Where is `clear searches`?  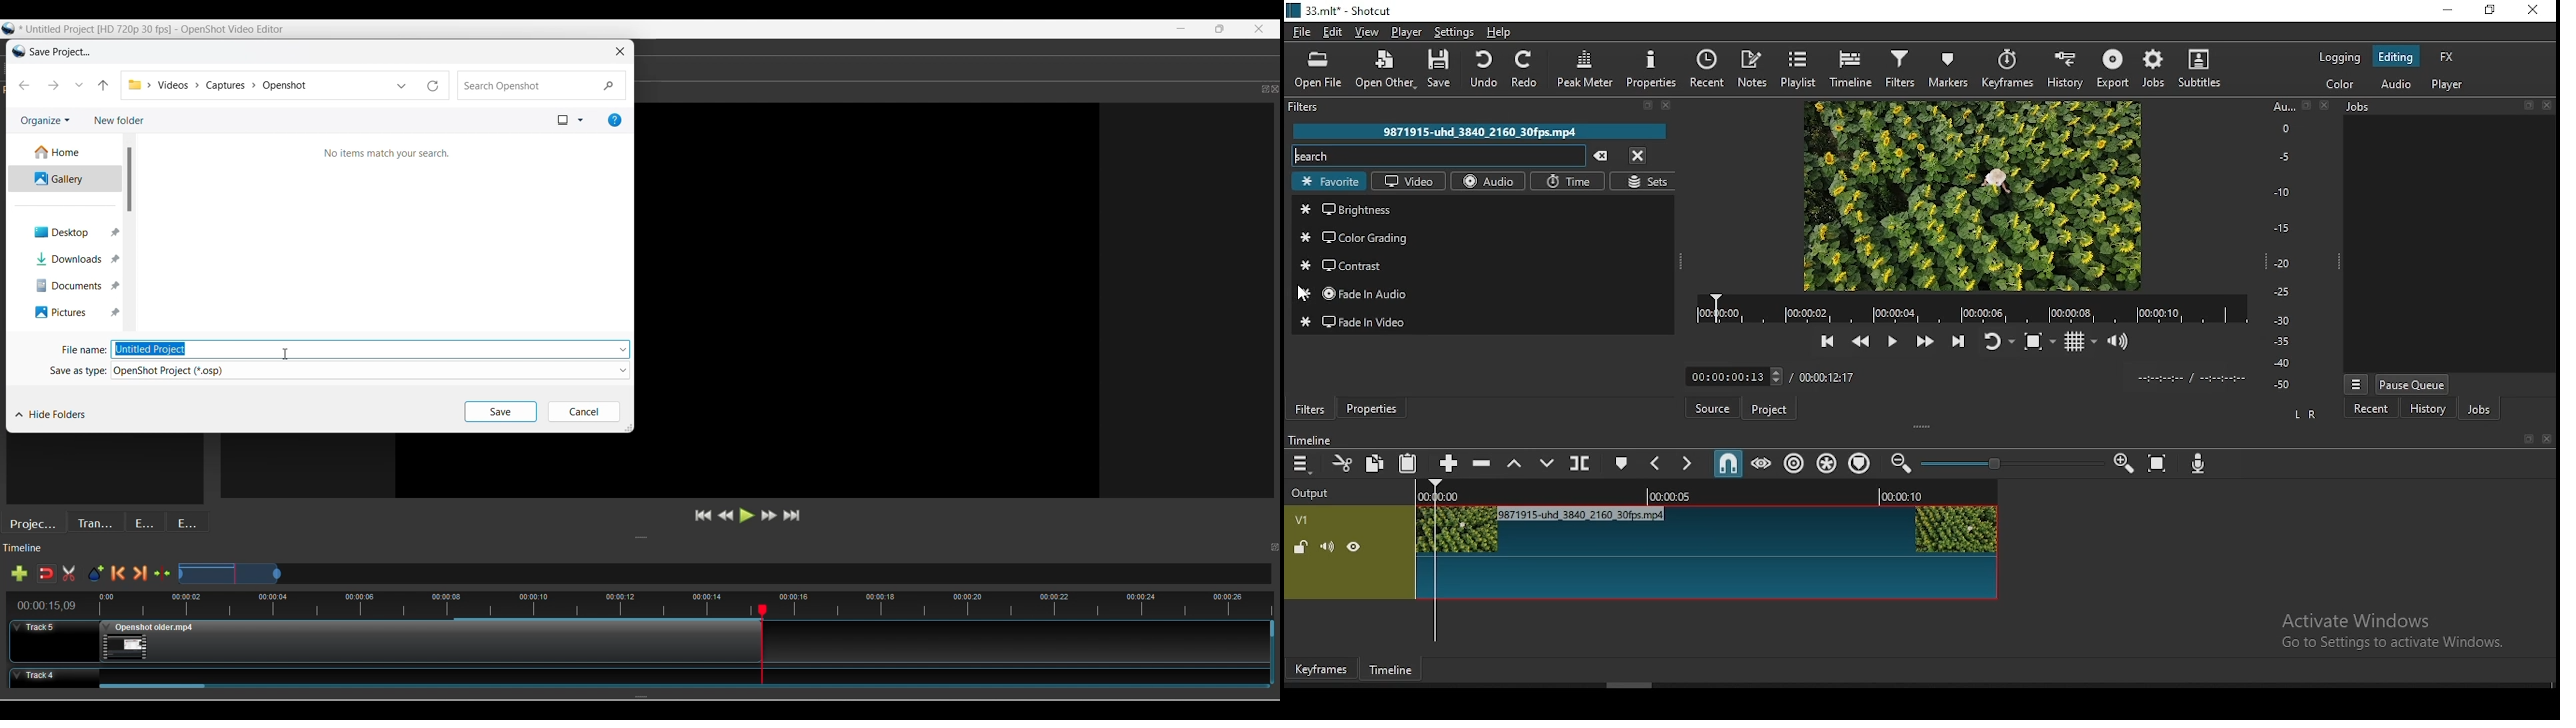 clear searches is located at coordinates (1605, 156).